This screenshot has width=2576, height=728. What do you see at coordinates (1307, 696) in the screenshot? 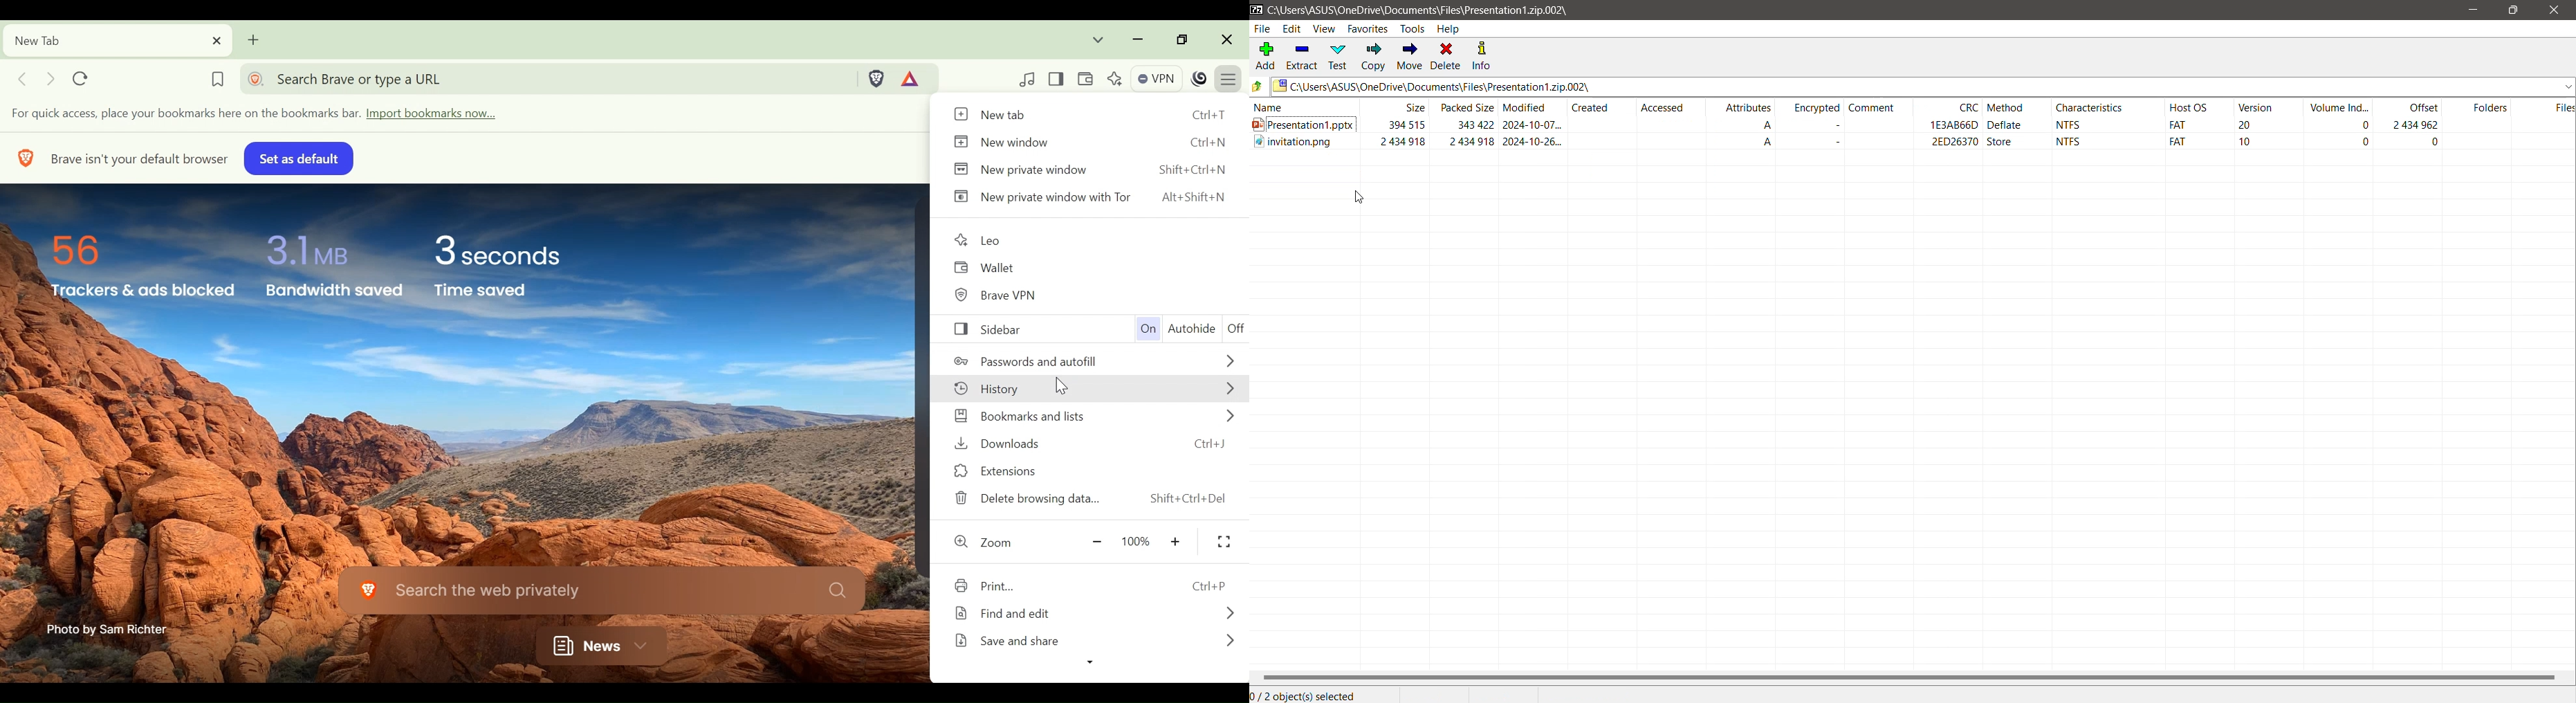
I see `0/2 object(s) selected` at bounding box center [1307, 696].